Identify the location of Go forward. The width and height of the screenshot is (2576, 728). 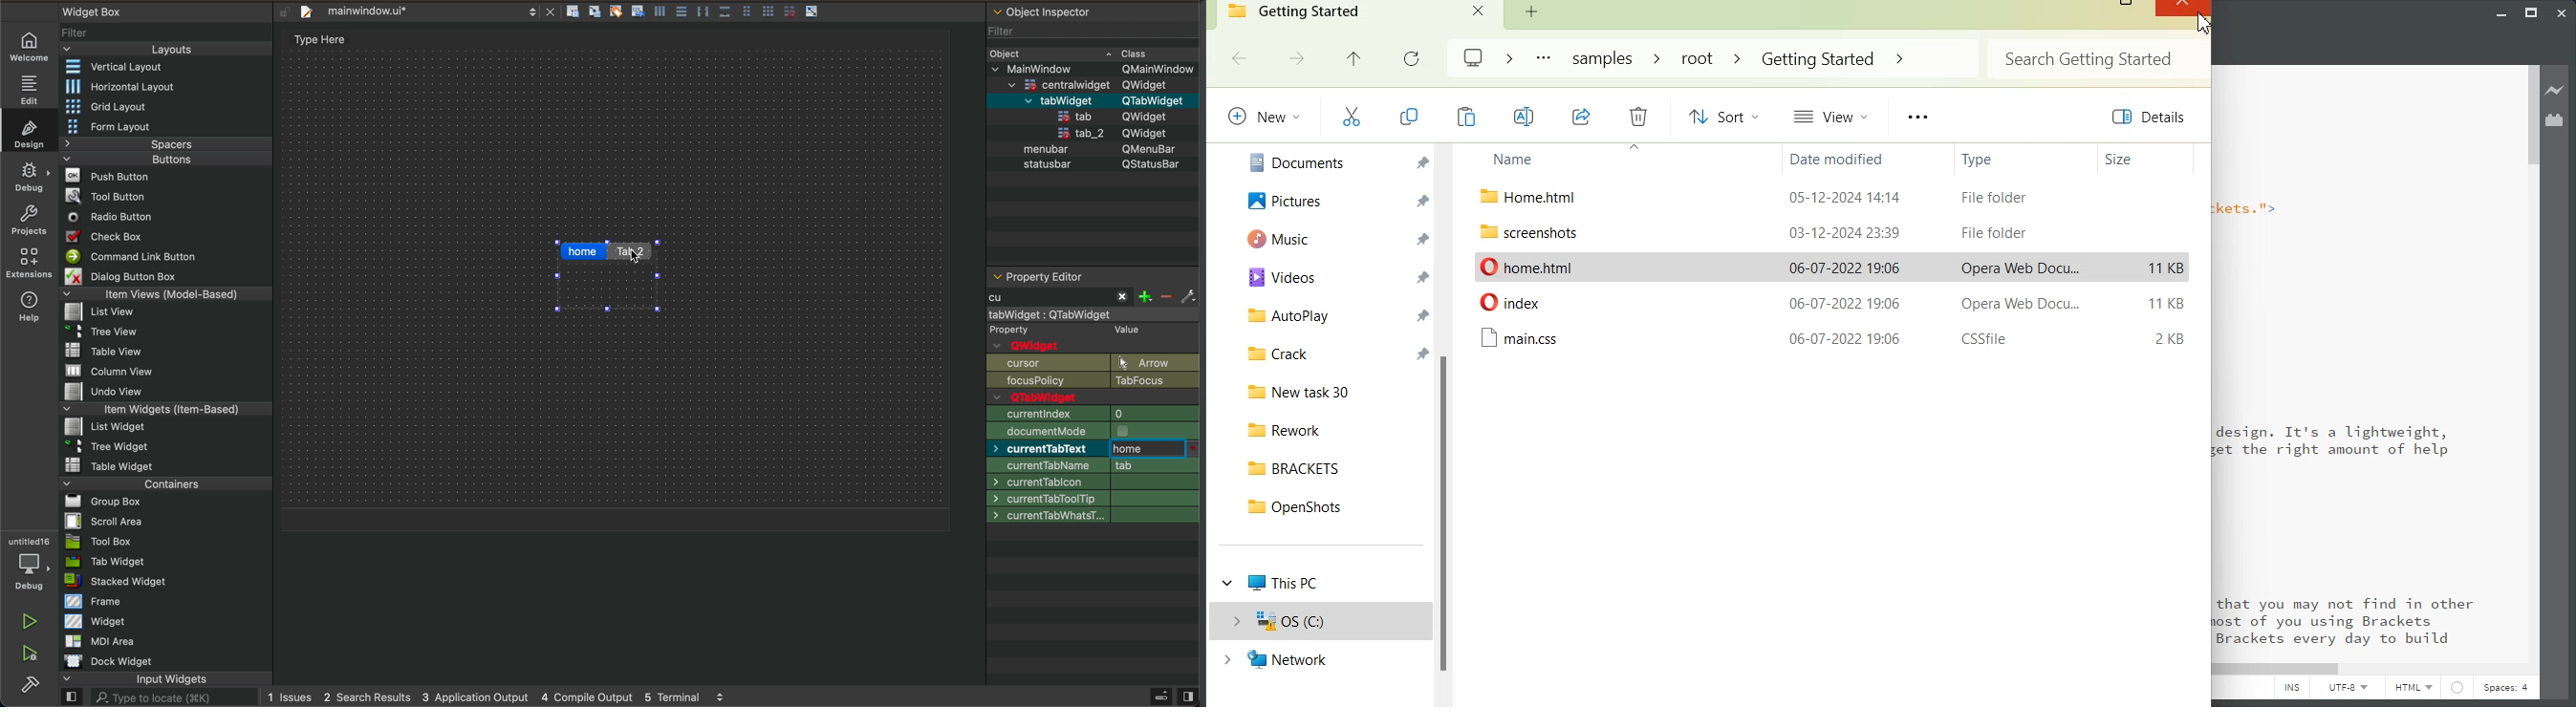
(1297, 58).